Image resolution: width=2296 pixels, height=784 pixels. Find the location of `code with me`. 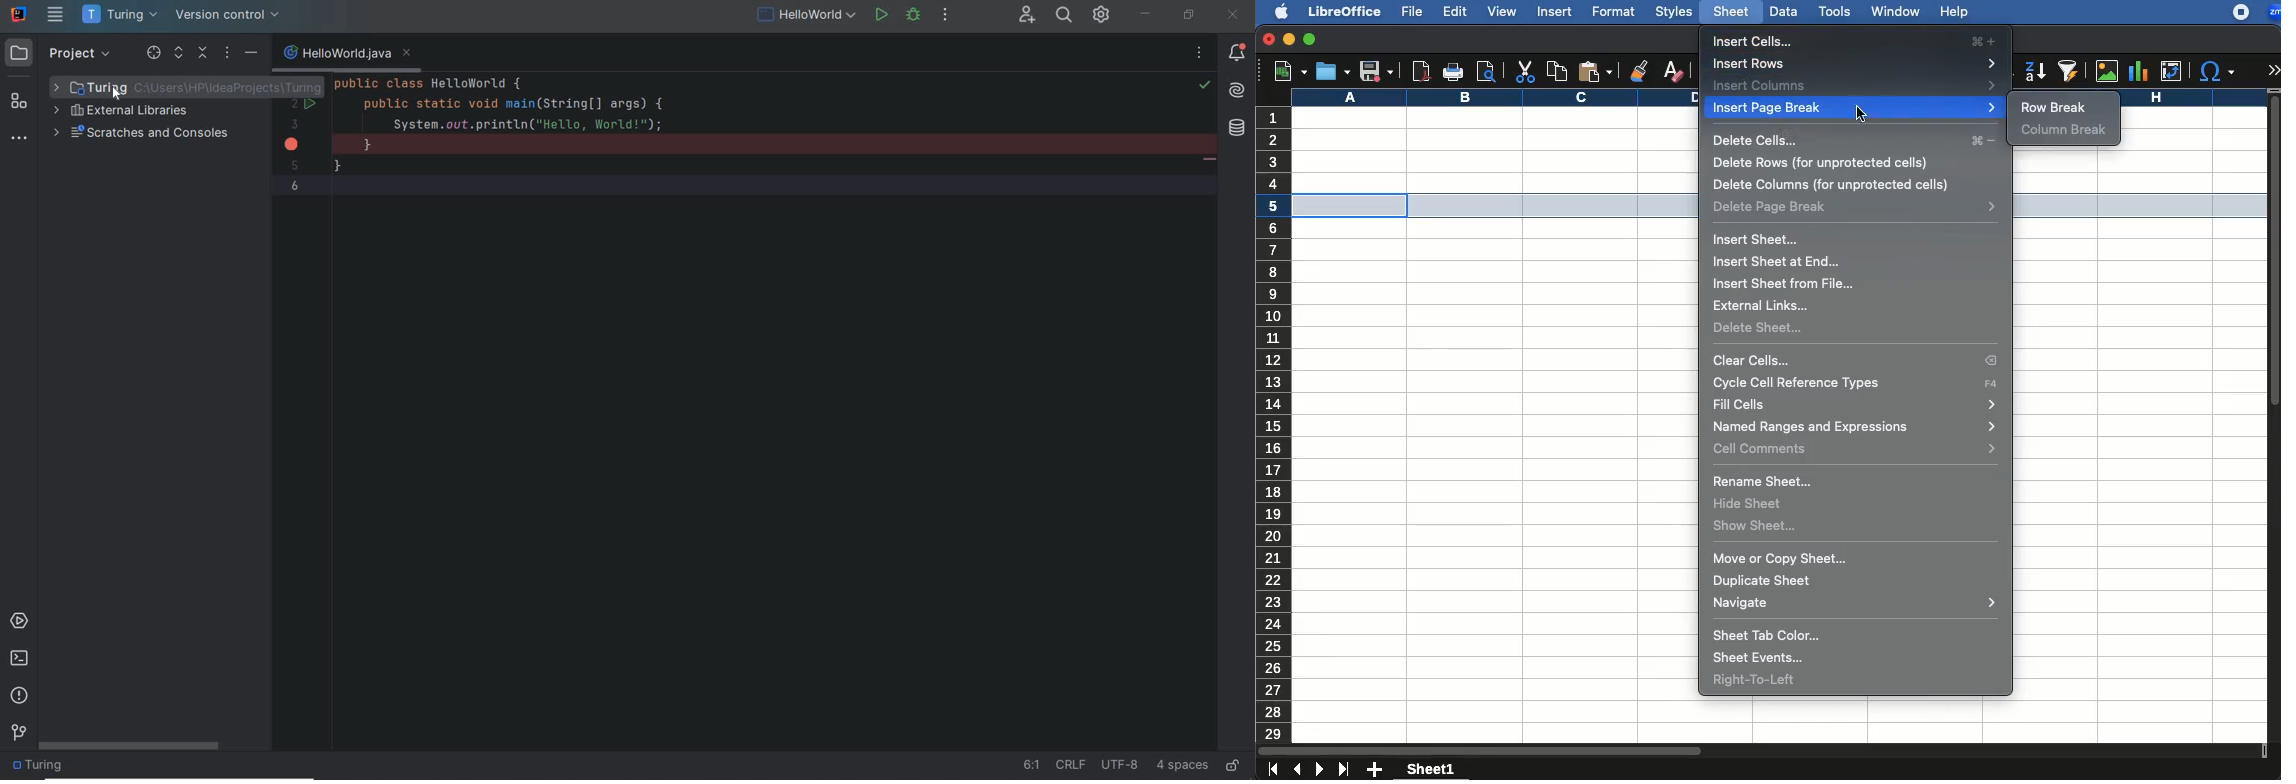

code with me is located at coordinates (1027, 15).